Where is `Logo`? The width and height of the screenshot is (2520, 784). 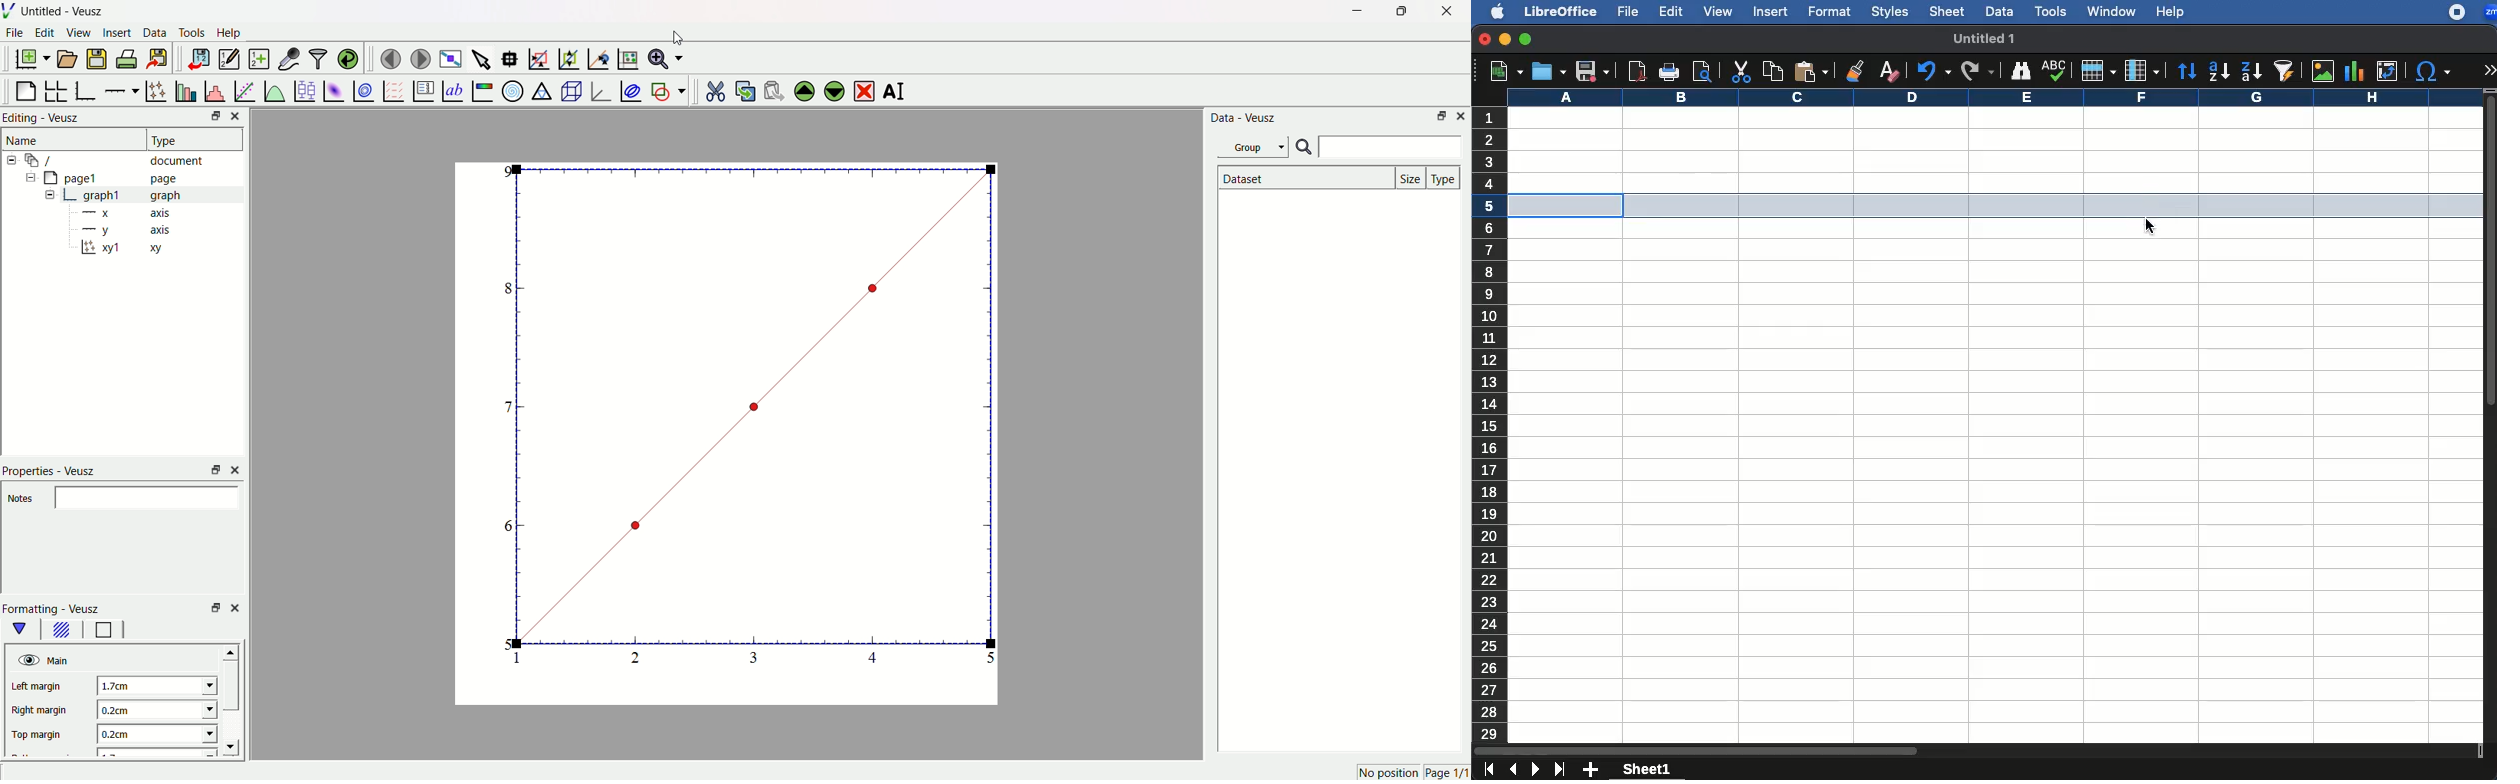
Logo is located at coordinates (11, 11).